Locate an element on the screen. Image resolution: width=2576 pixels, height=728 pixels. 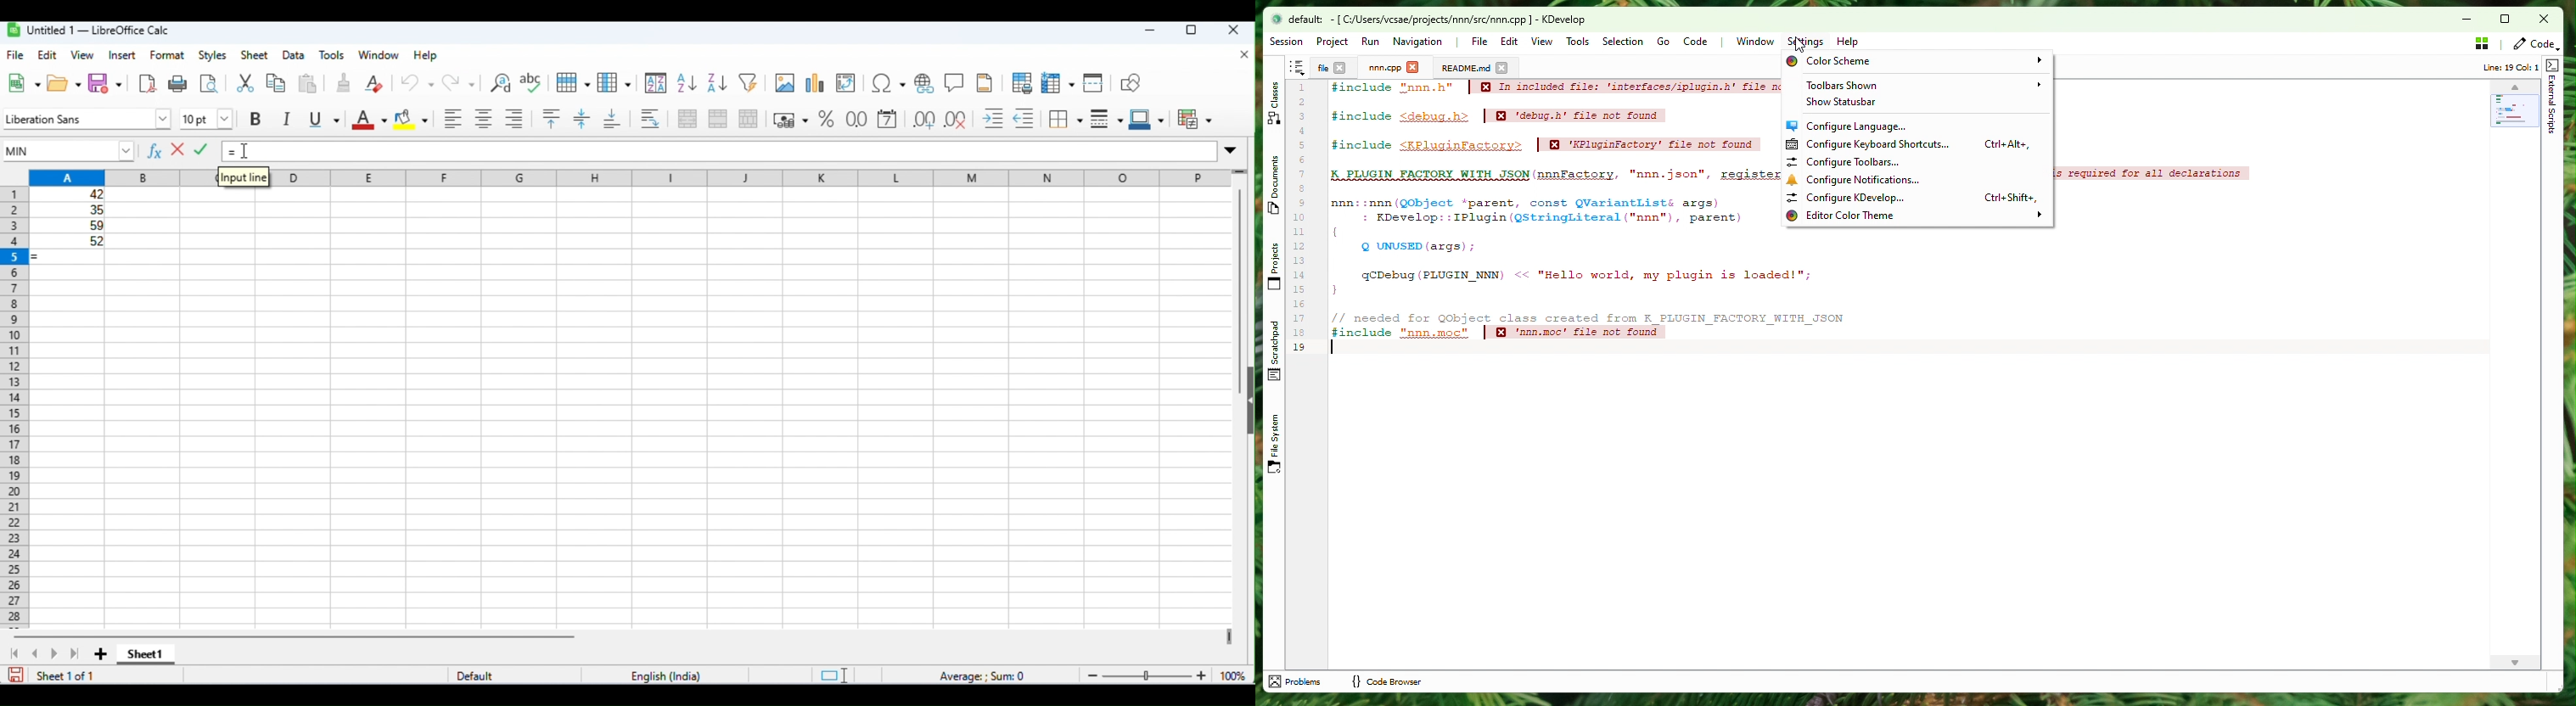
save is located at coordinates (106, 83).